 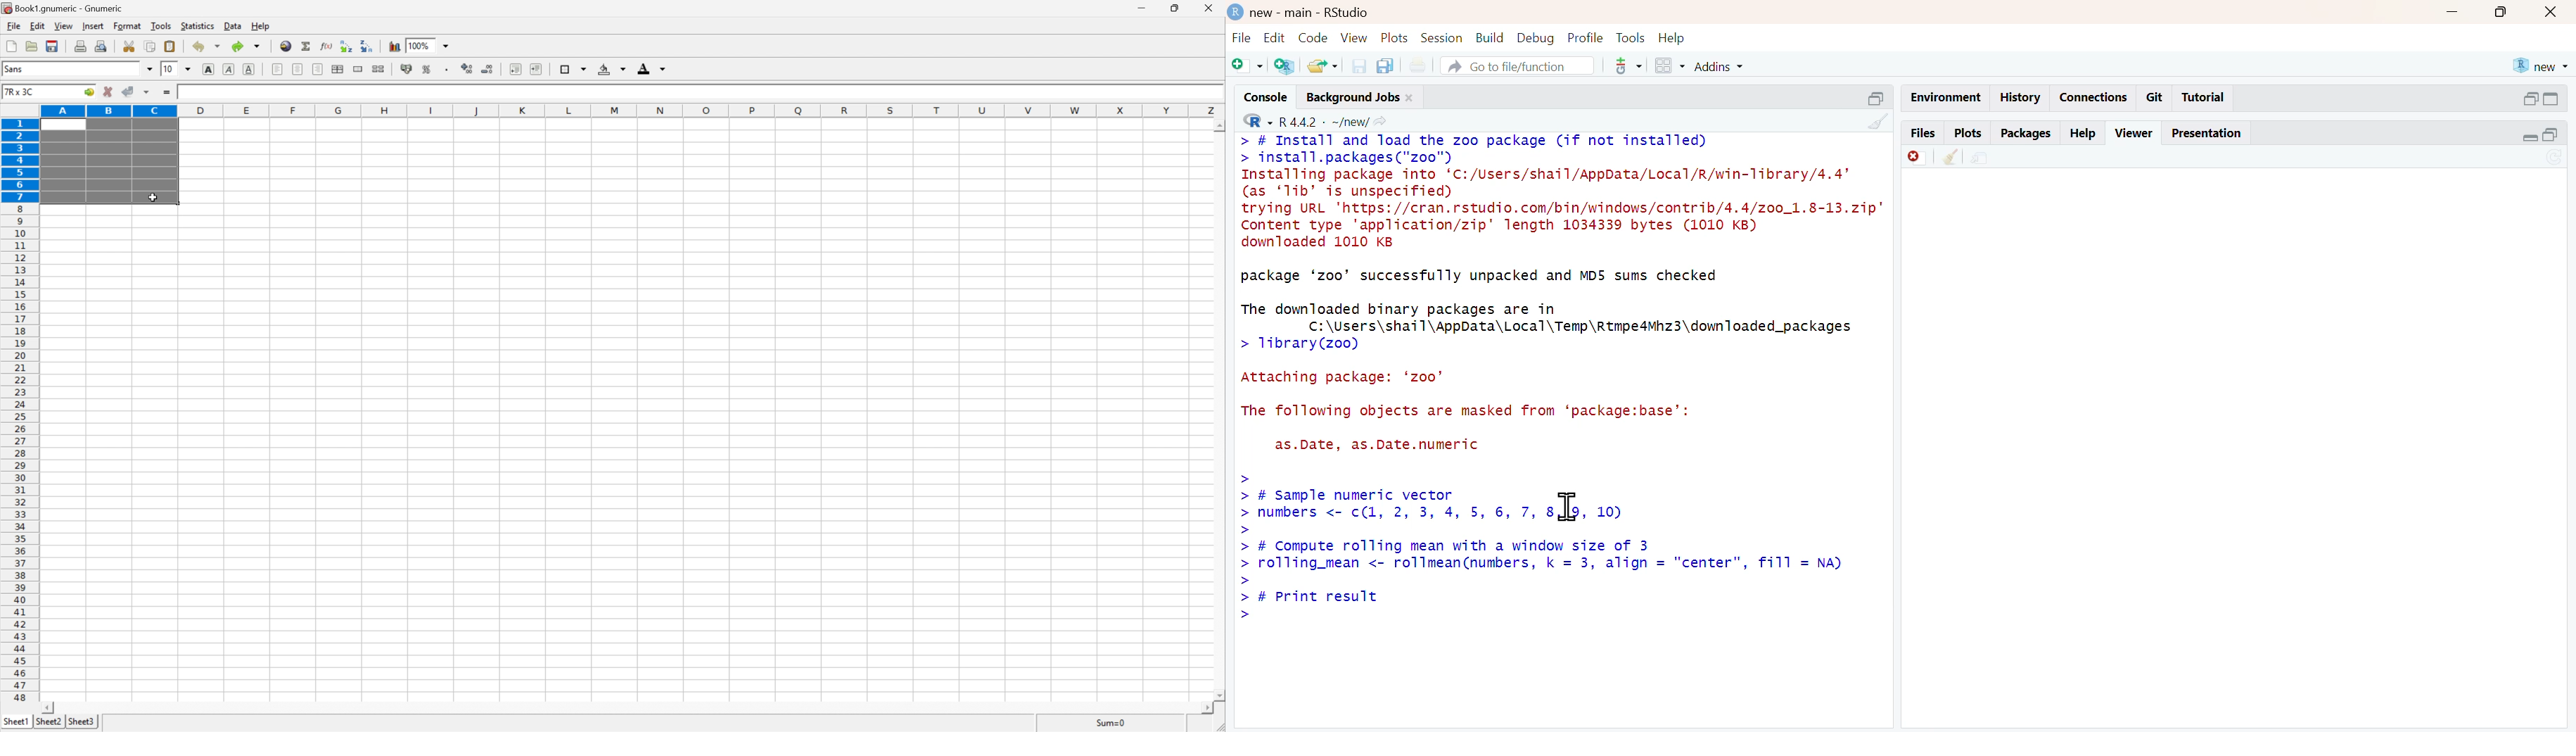 What do you see at coordinates (1310, 13) in the screenshot?
I see `new - main - RStudio` at bounding box center [1310, 13].